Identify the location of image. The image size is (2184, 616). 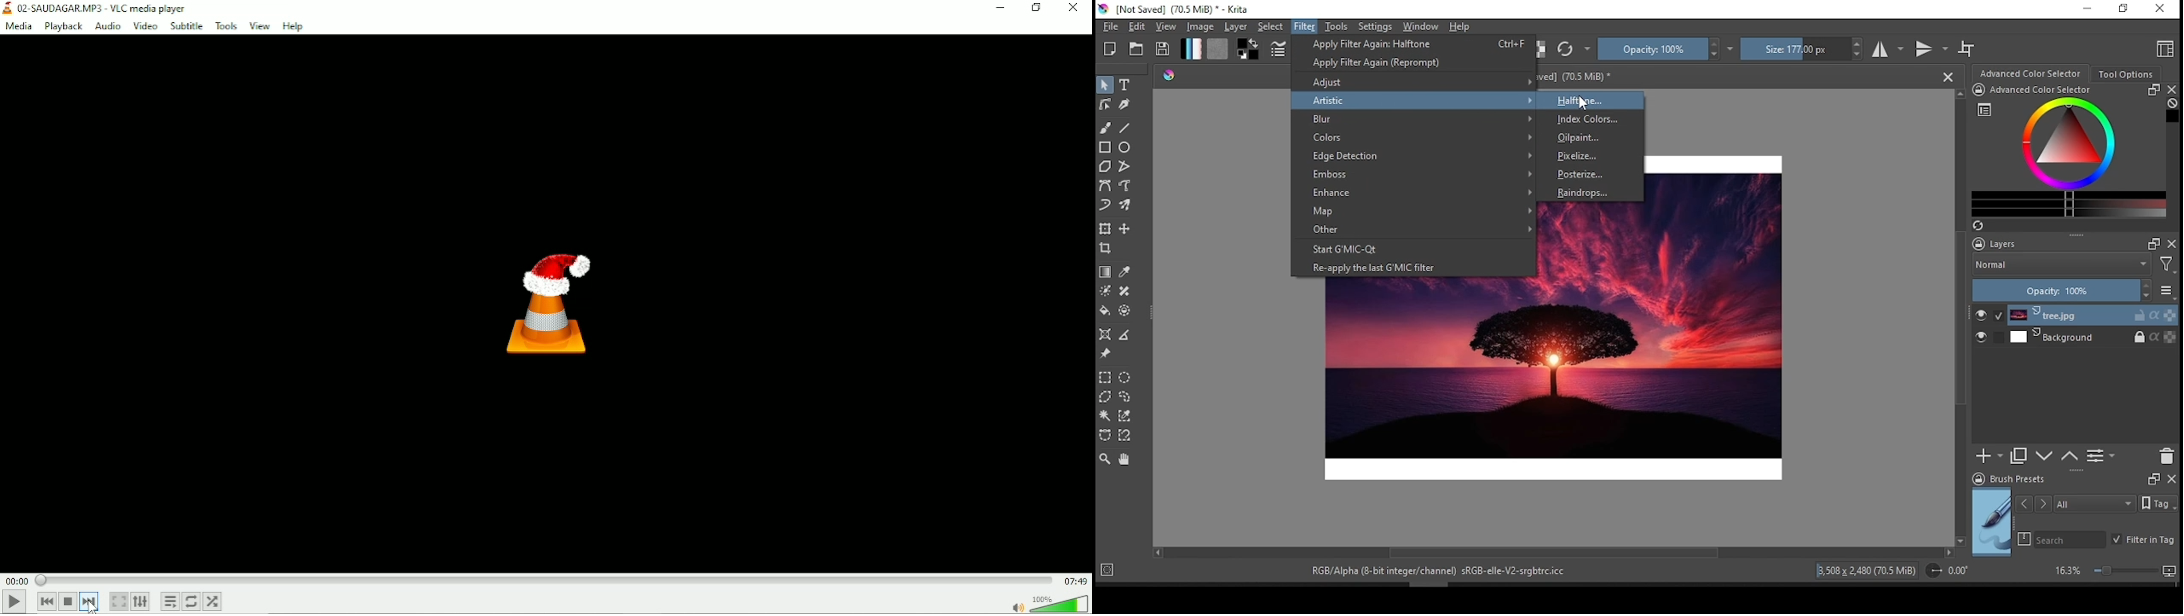
(1201, 27).